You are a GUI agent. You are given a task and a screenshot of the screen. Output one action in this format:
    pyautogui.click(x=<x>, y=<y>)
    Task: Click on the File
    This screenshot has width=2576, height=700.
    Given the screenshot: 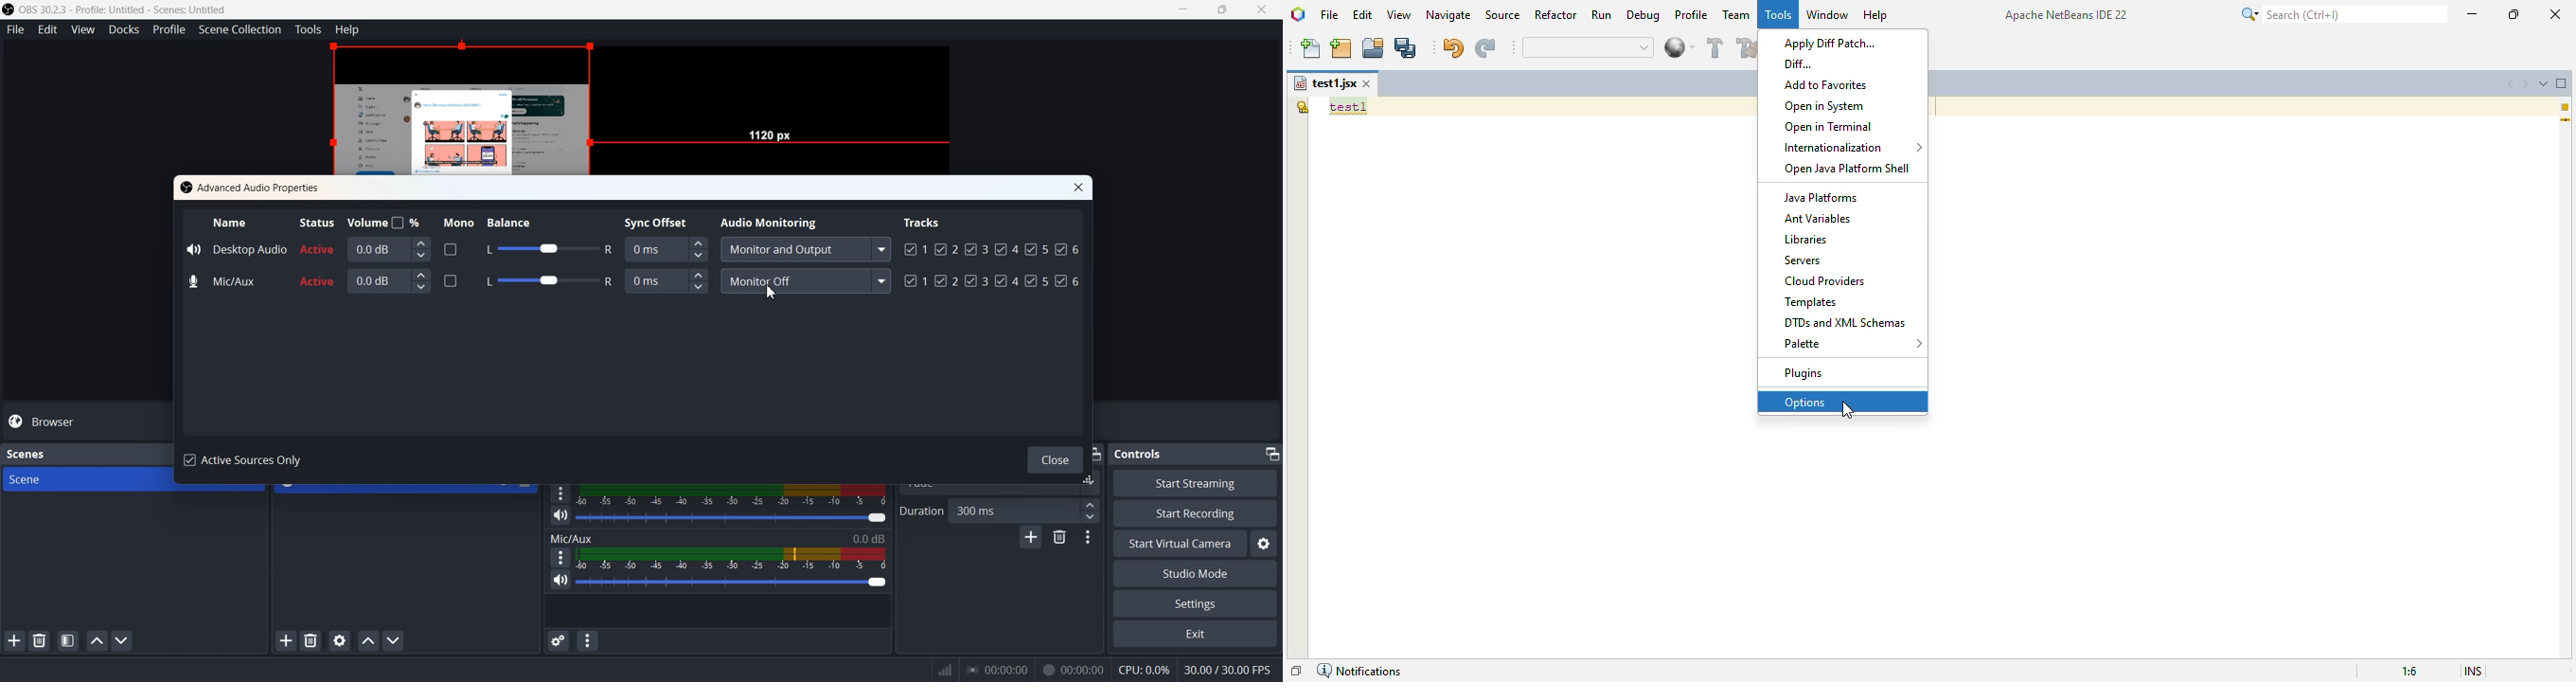 What is the action you would take?
    pyautogui.click(x=15, y=30)
    